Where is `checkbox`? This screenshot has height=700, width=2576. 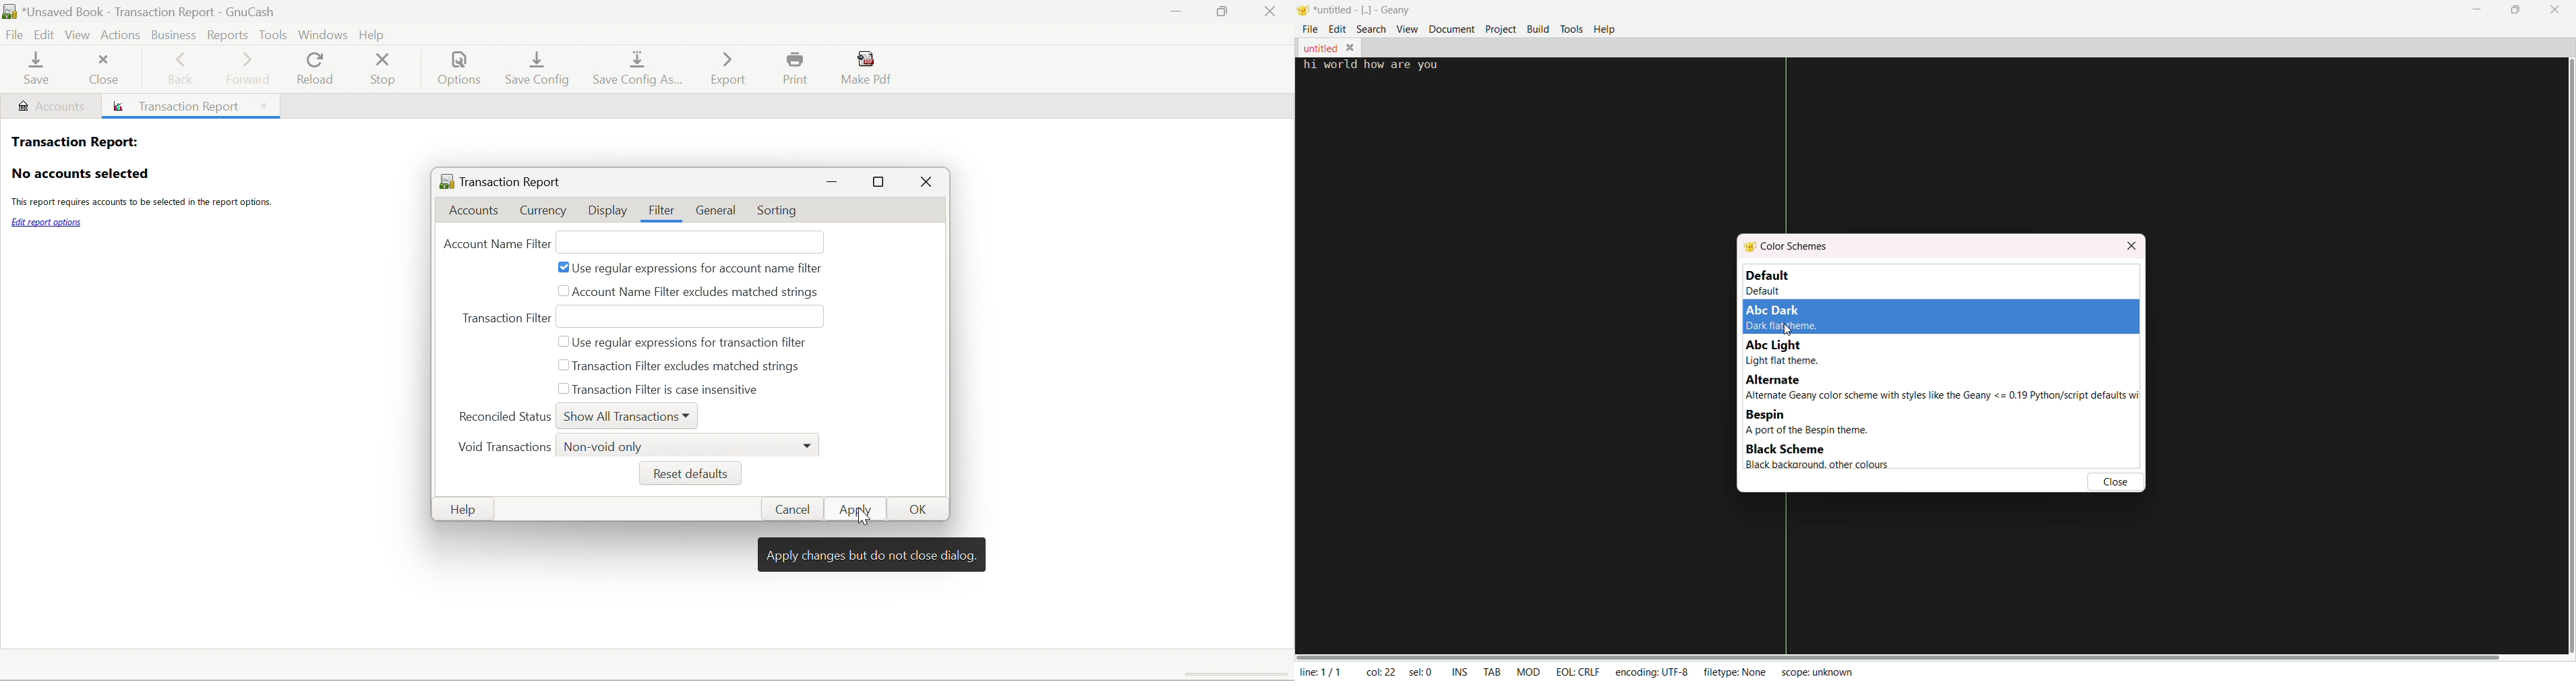
checkbox is located at coordinates (565, 340).